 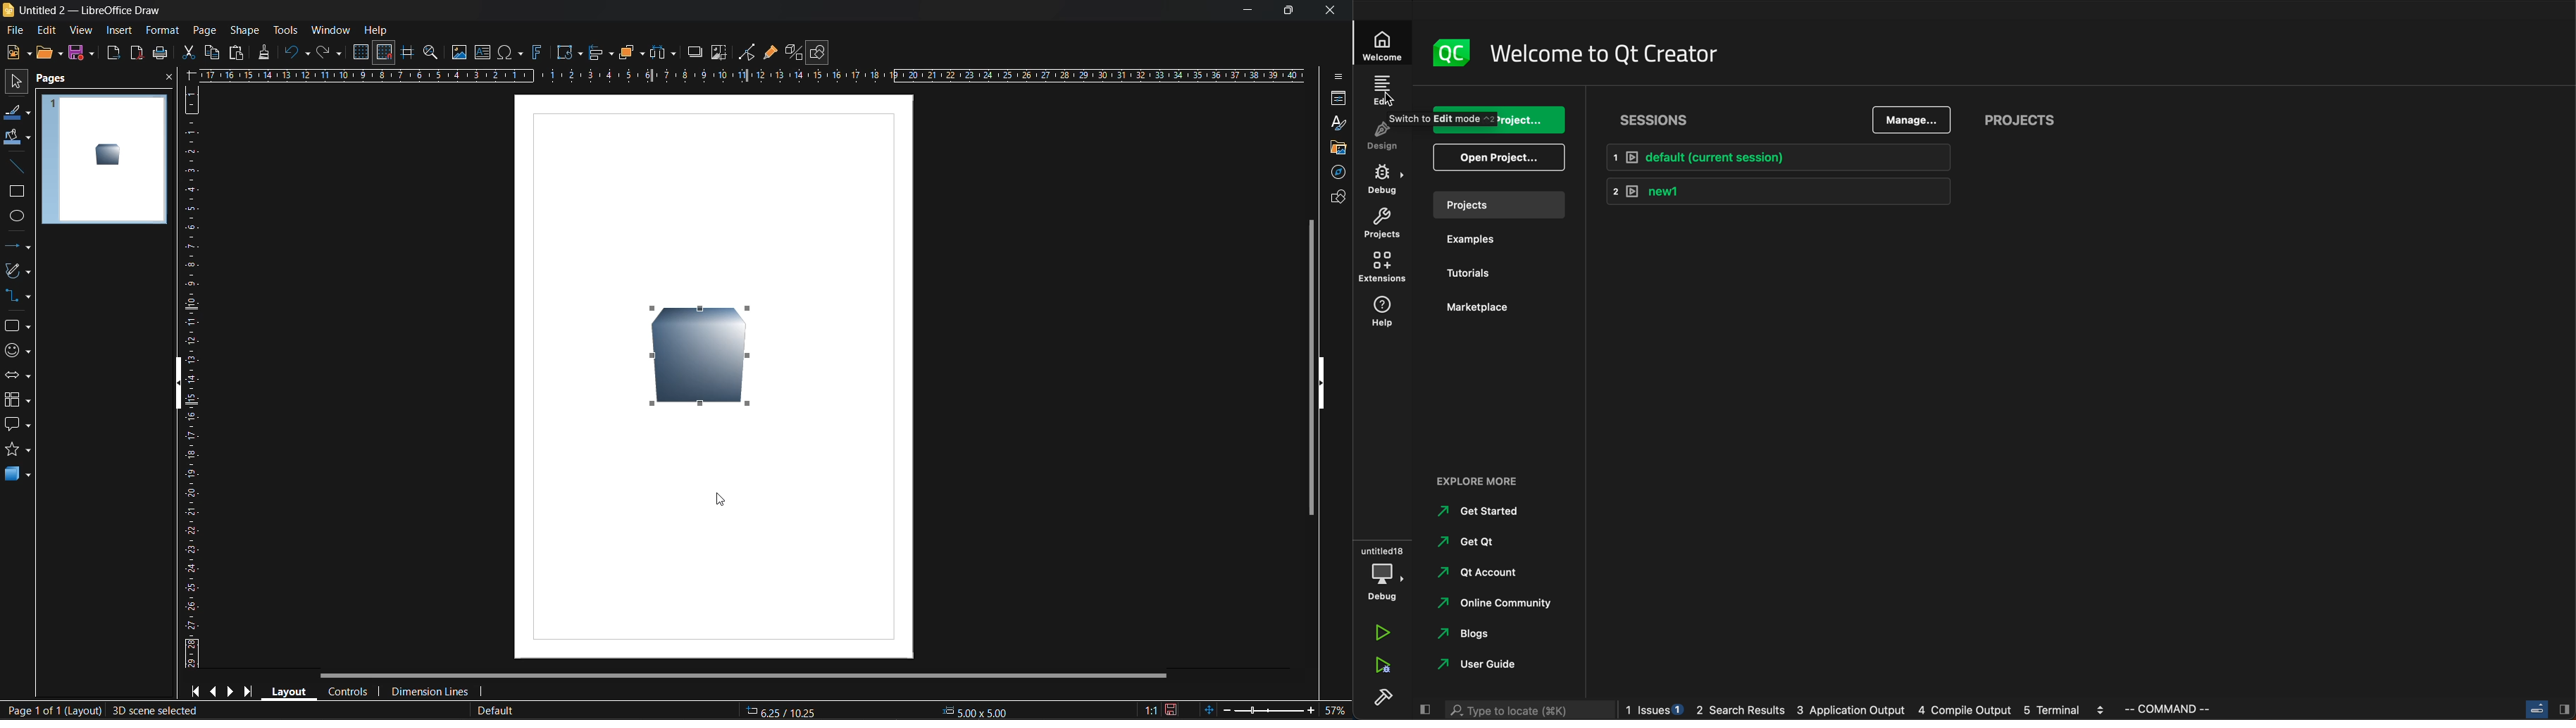 I want to click on started, so click(x=1481, y=512).